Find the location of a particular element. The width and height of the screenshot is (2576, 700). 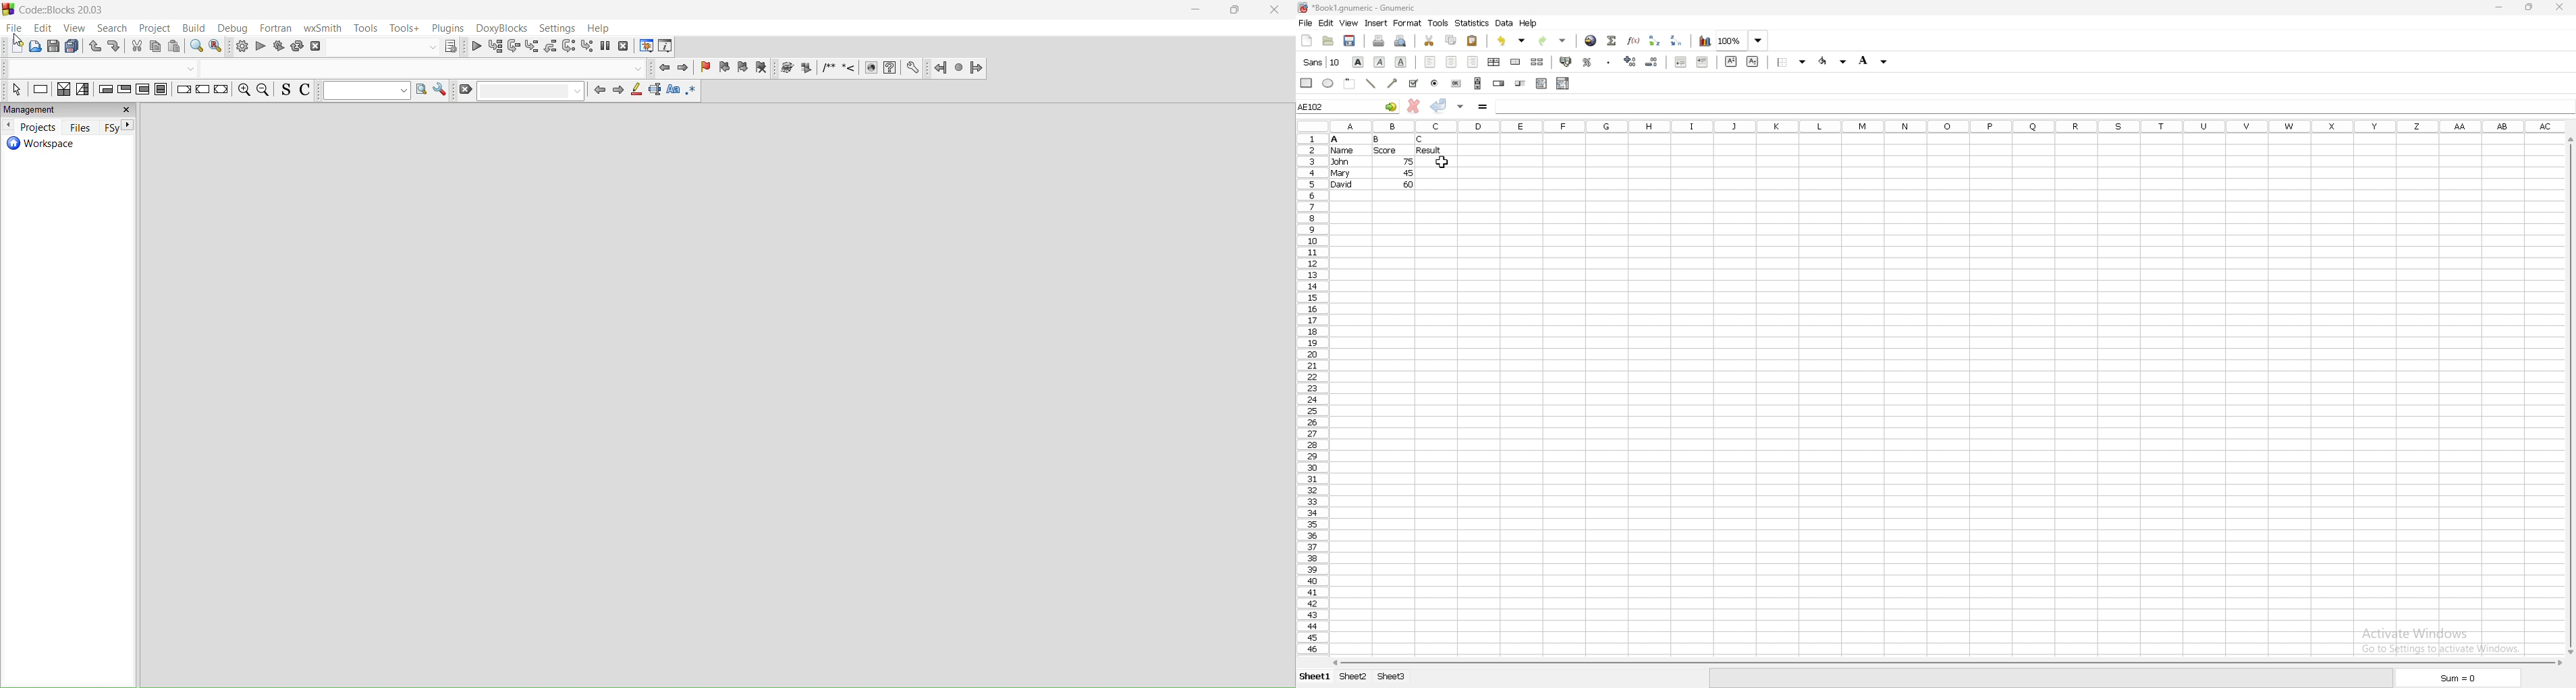

Cursor is located at coordinates (16, 41).